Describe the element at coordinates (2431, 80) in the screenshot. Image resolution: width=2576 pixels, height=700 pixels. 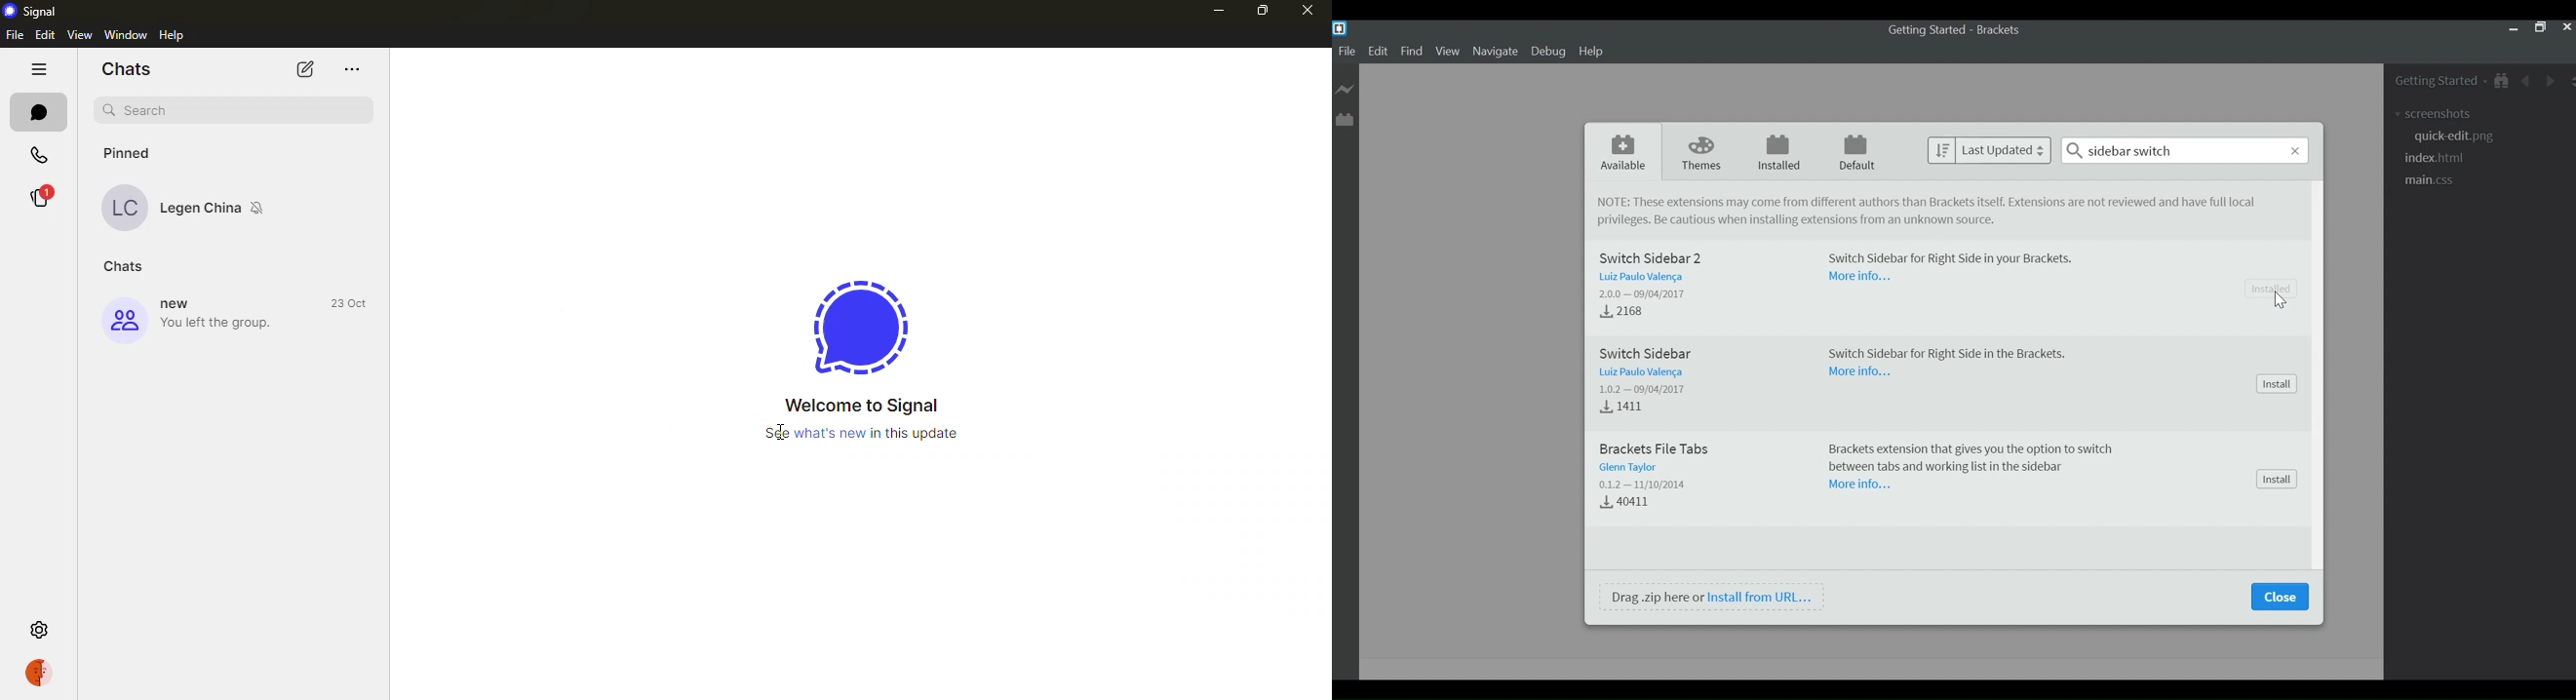
I see `Getting Stated` at that location.